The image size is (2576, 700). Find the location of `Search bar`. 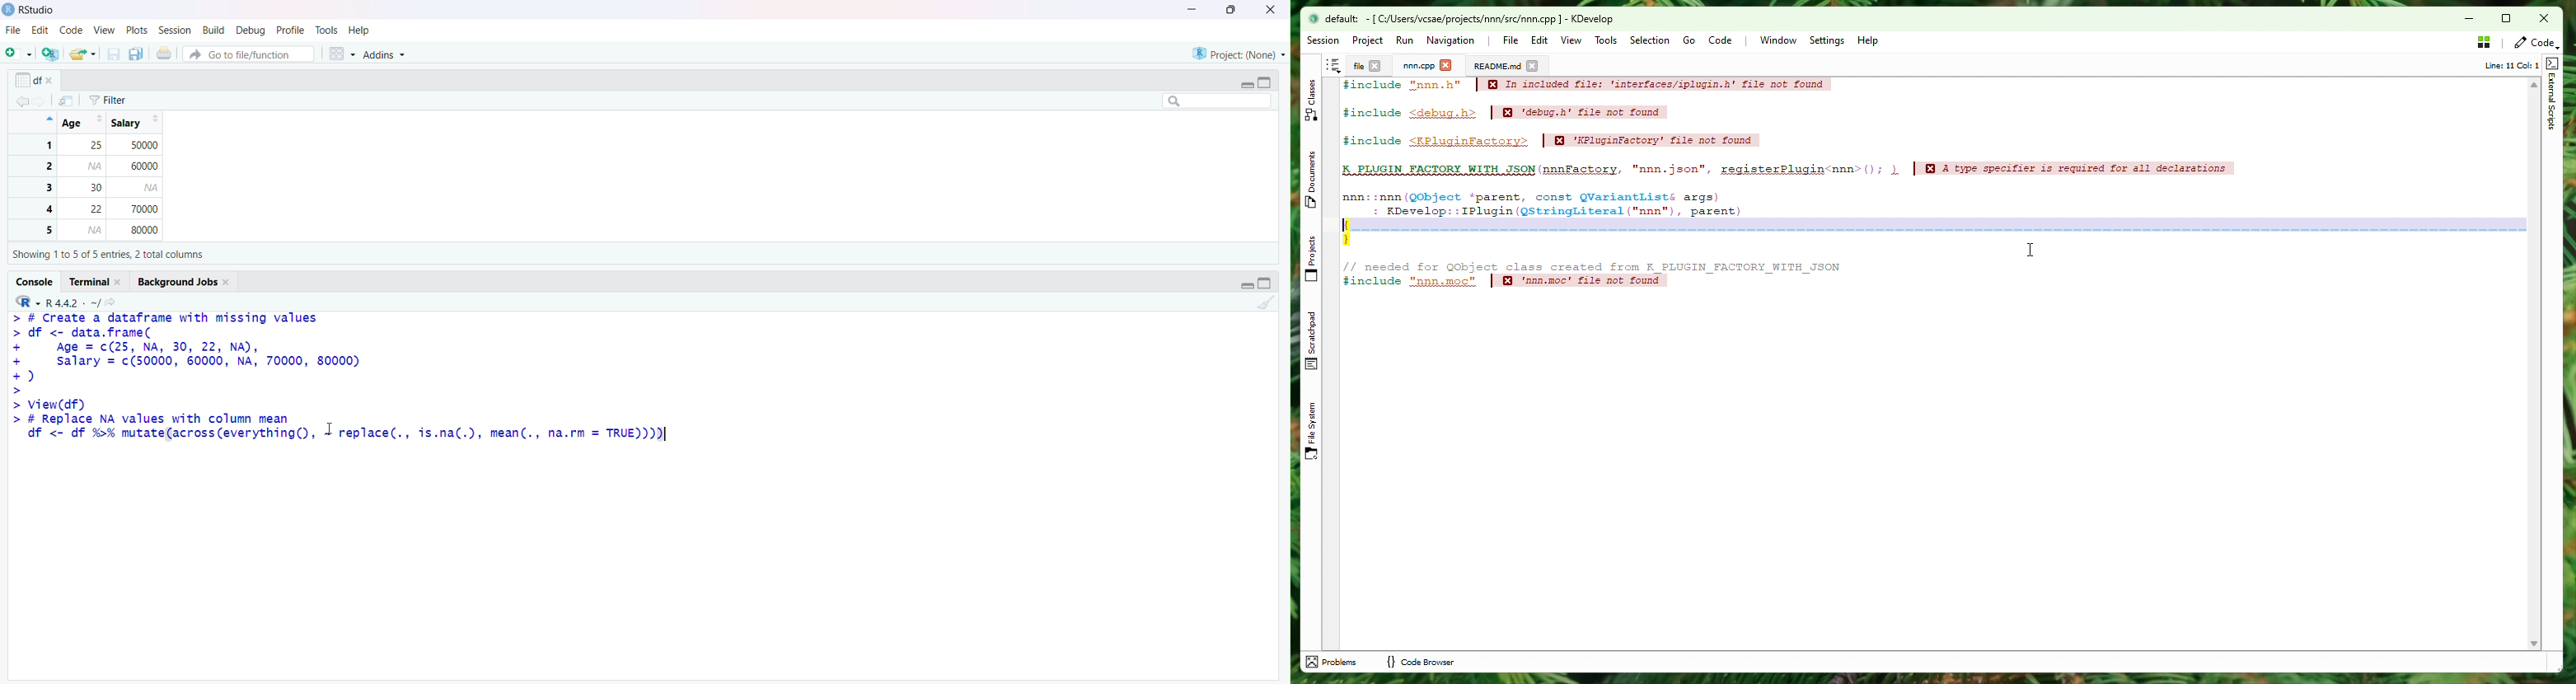

Search bar is located at coordinates (1214, 100).